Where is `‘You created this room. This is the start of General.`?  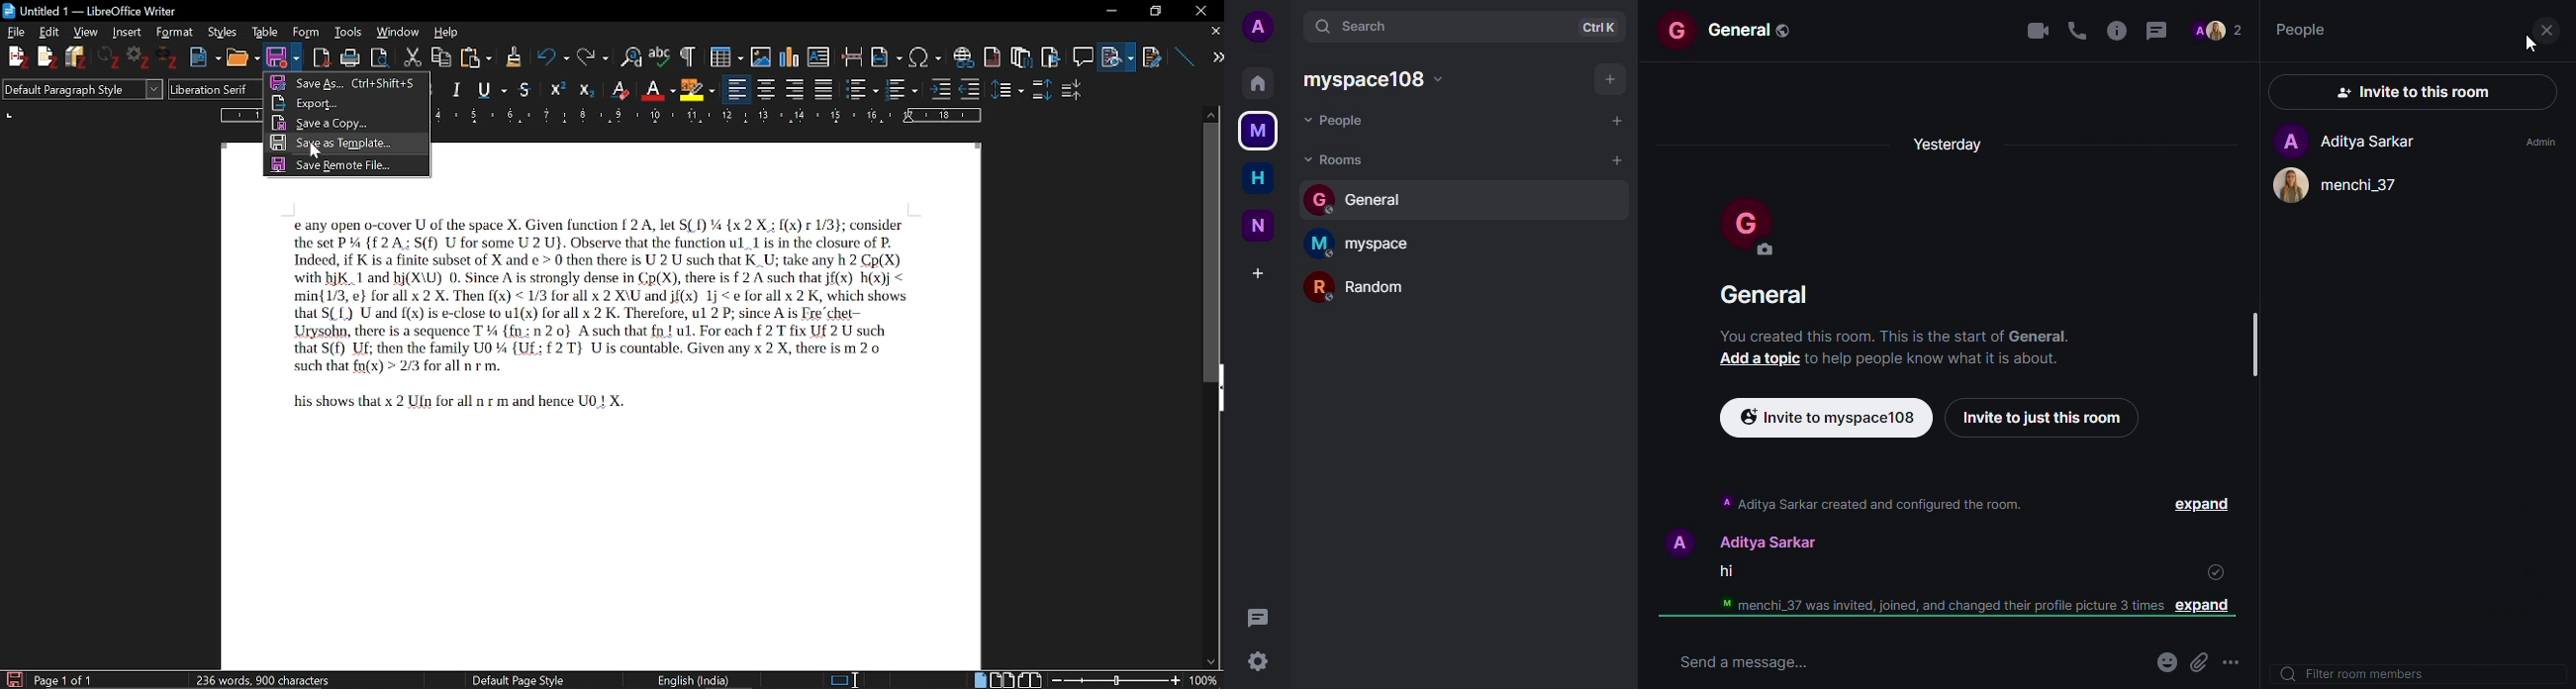 ‘You created this room. This is the start of General. is located at coordinates (1909, 339).